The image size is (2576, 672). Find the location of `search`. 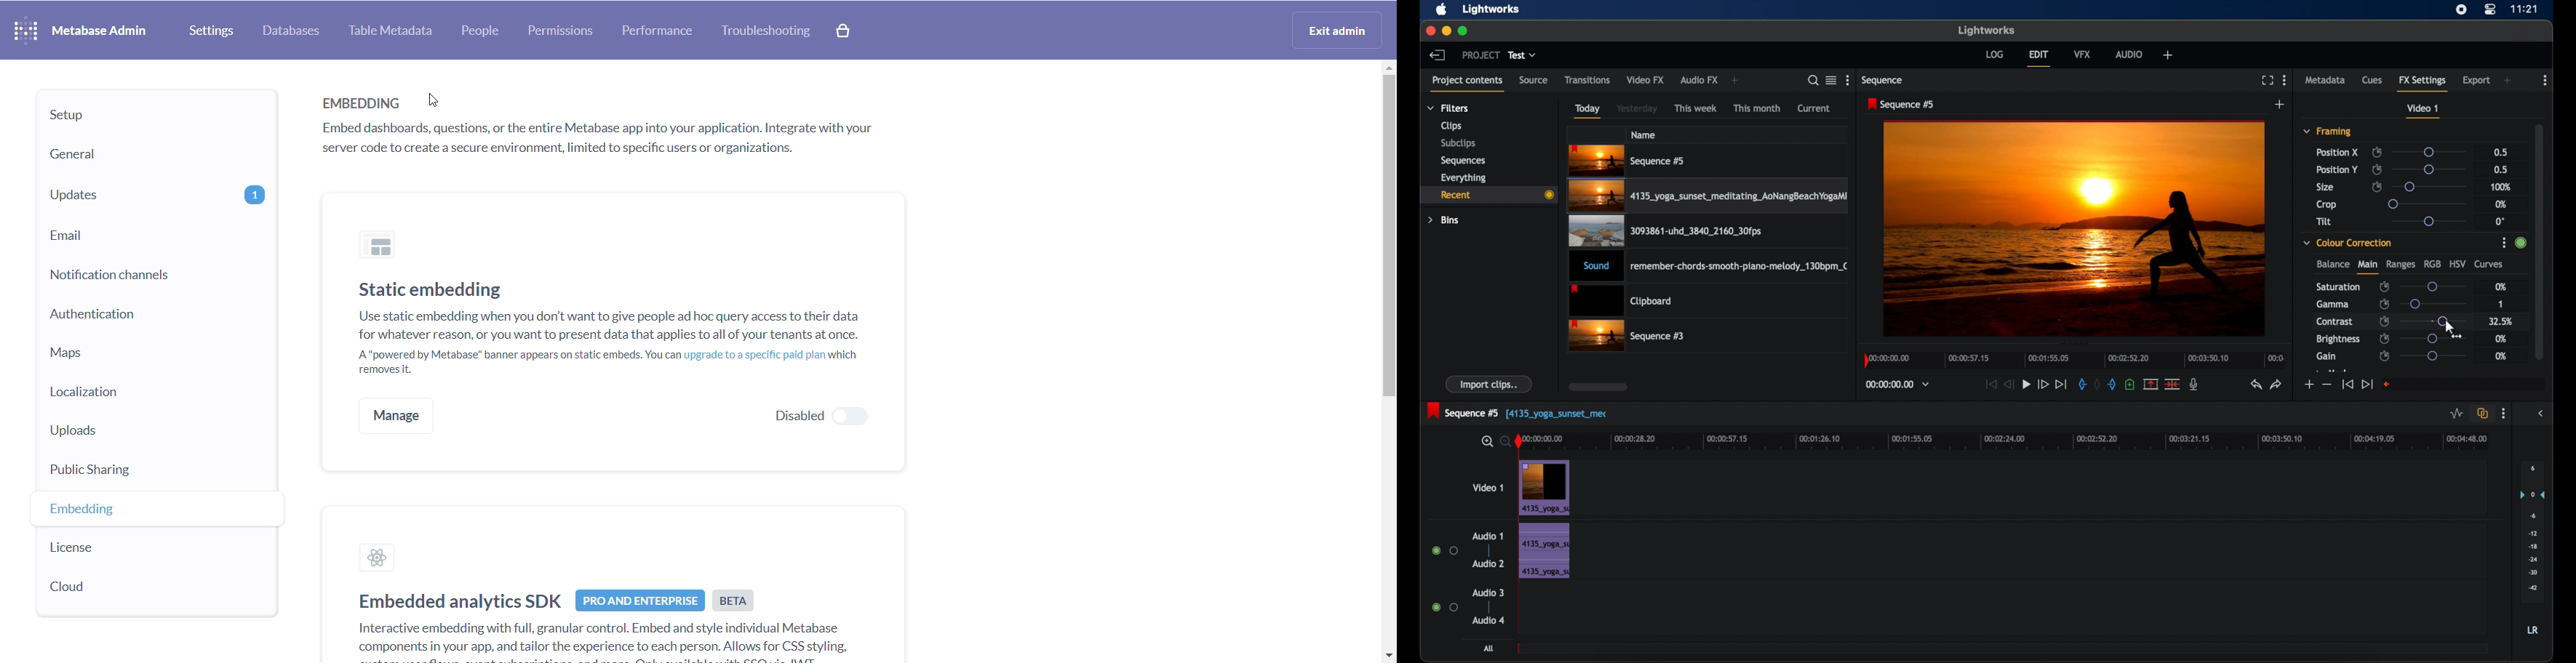

search is located at coordinates (1810, 80).